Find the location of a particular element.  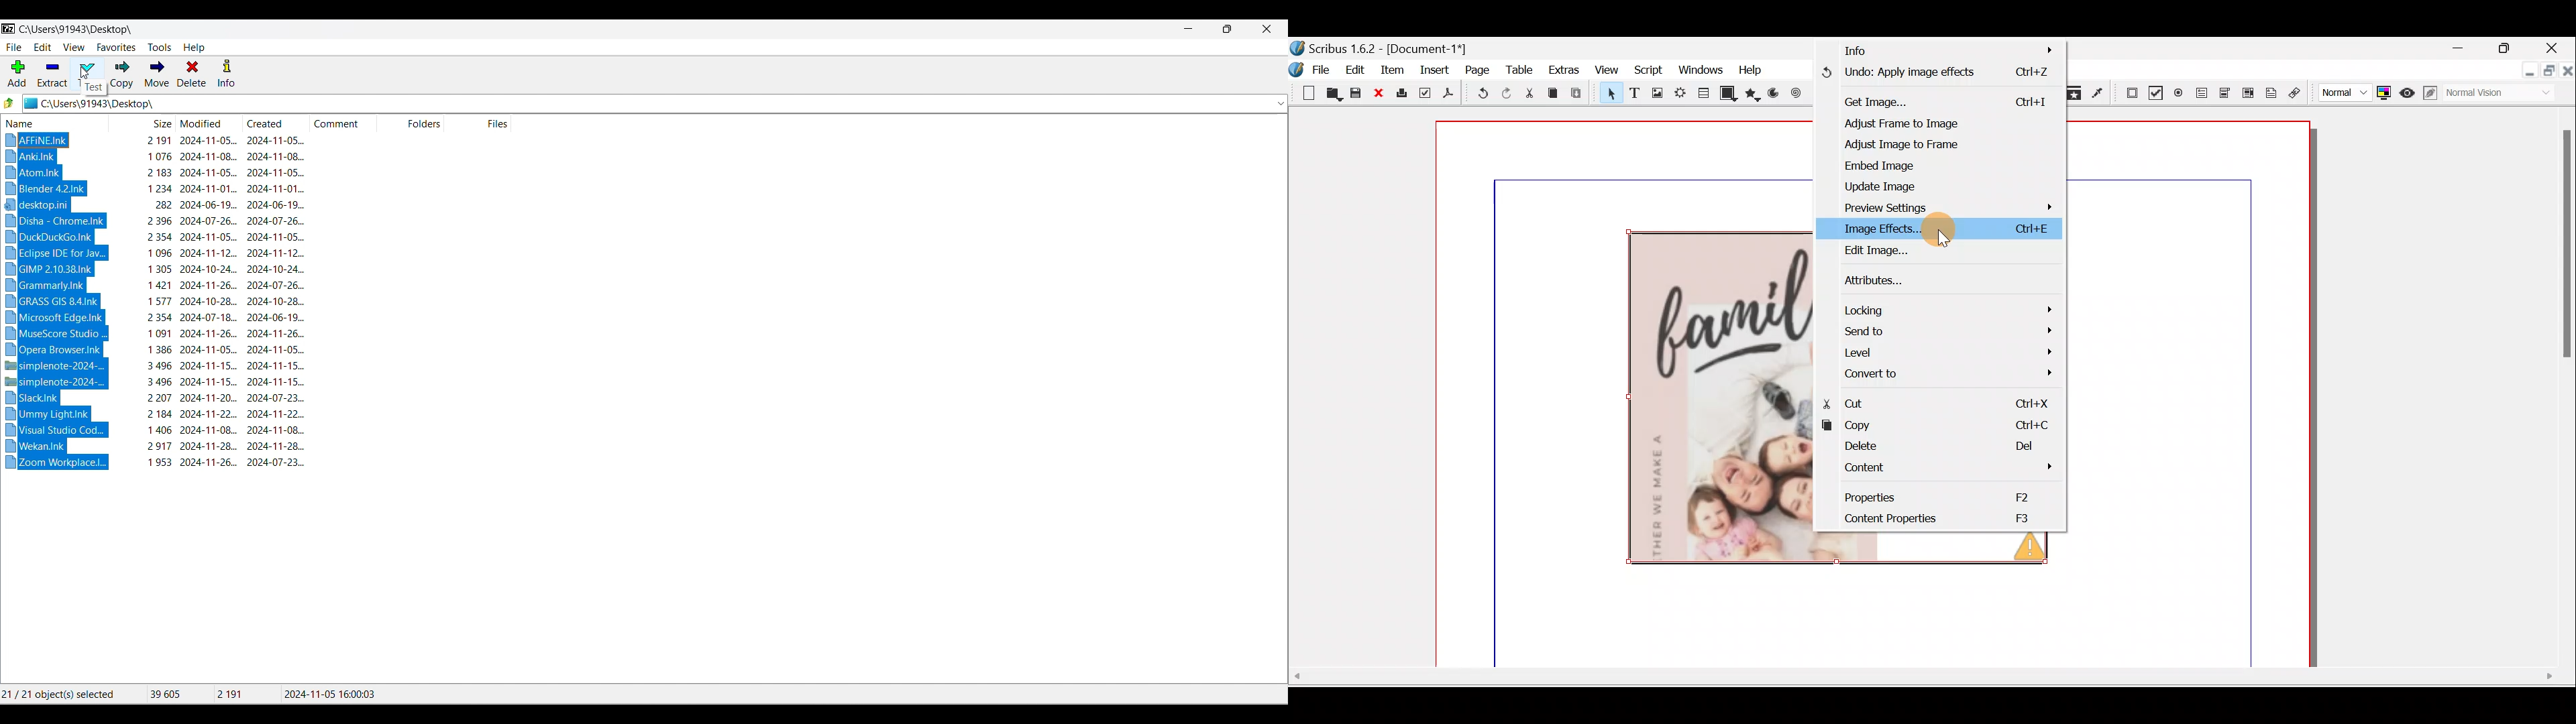

Save as PDF is located at coordinates (1450, 95).